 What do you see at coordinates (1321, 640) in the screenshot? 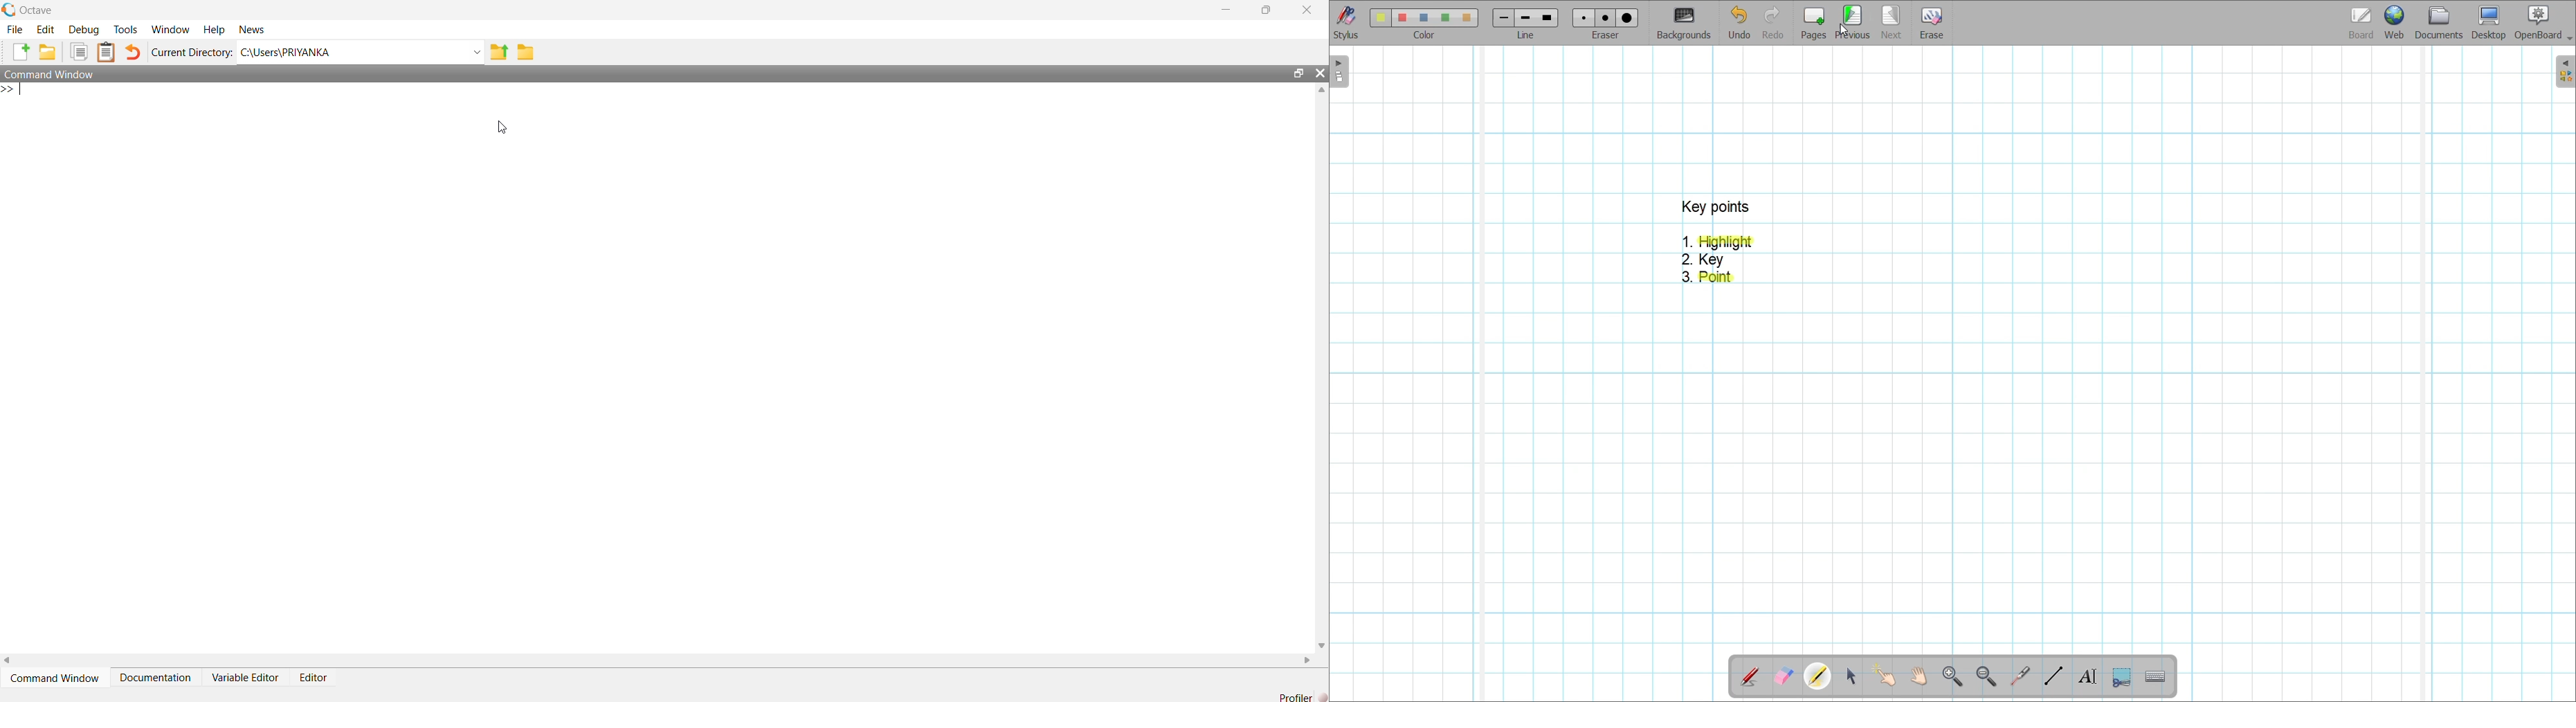
I see `Down` at bounding box center [1321, 640].